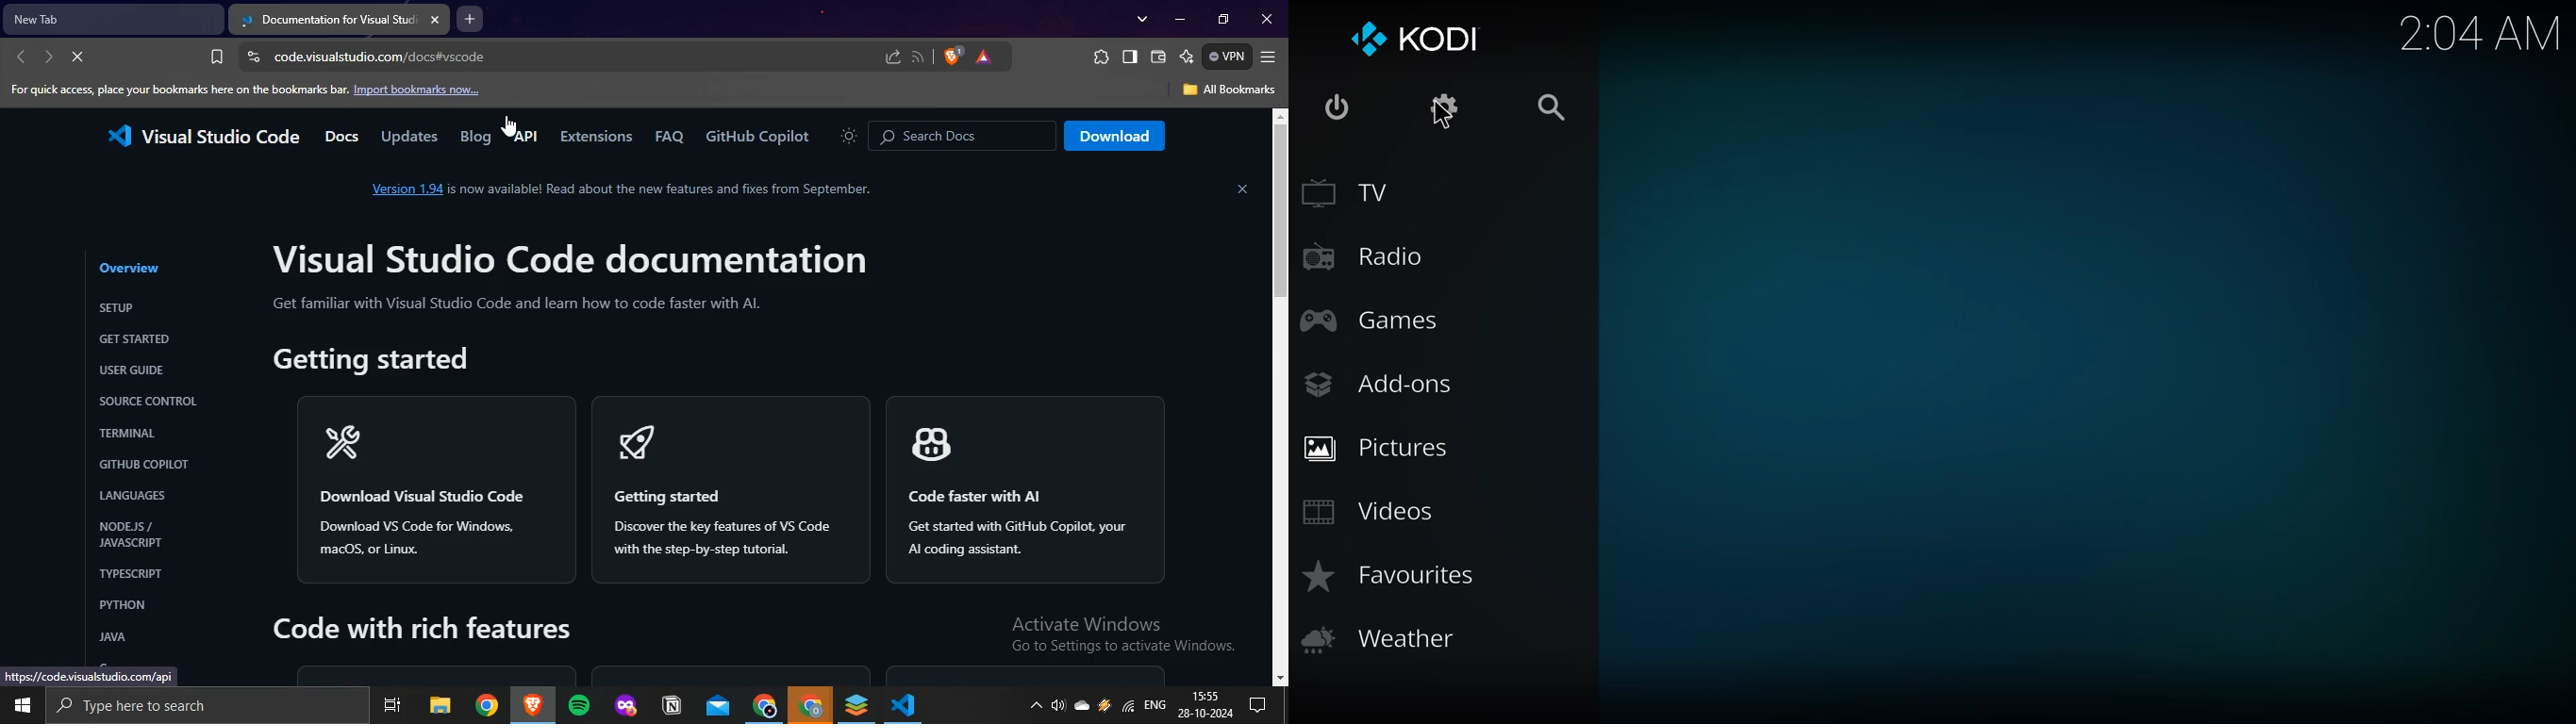 This screenshot has height=728, width=2576. Describe the element at coordinates (2480, 34) in the screenshot. I see `time` at that location.